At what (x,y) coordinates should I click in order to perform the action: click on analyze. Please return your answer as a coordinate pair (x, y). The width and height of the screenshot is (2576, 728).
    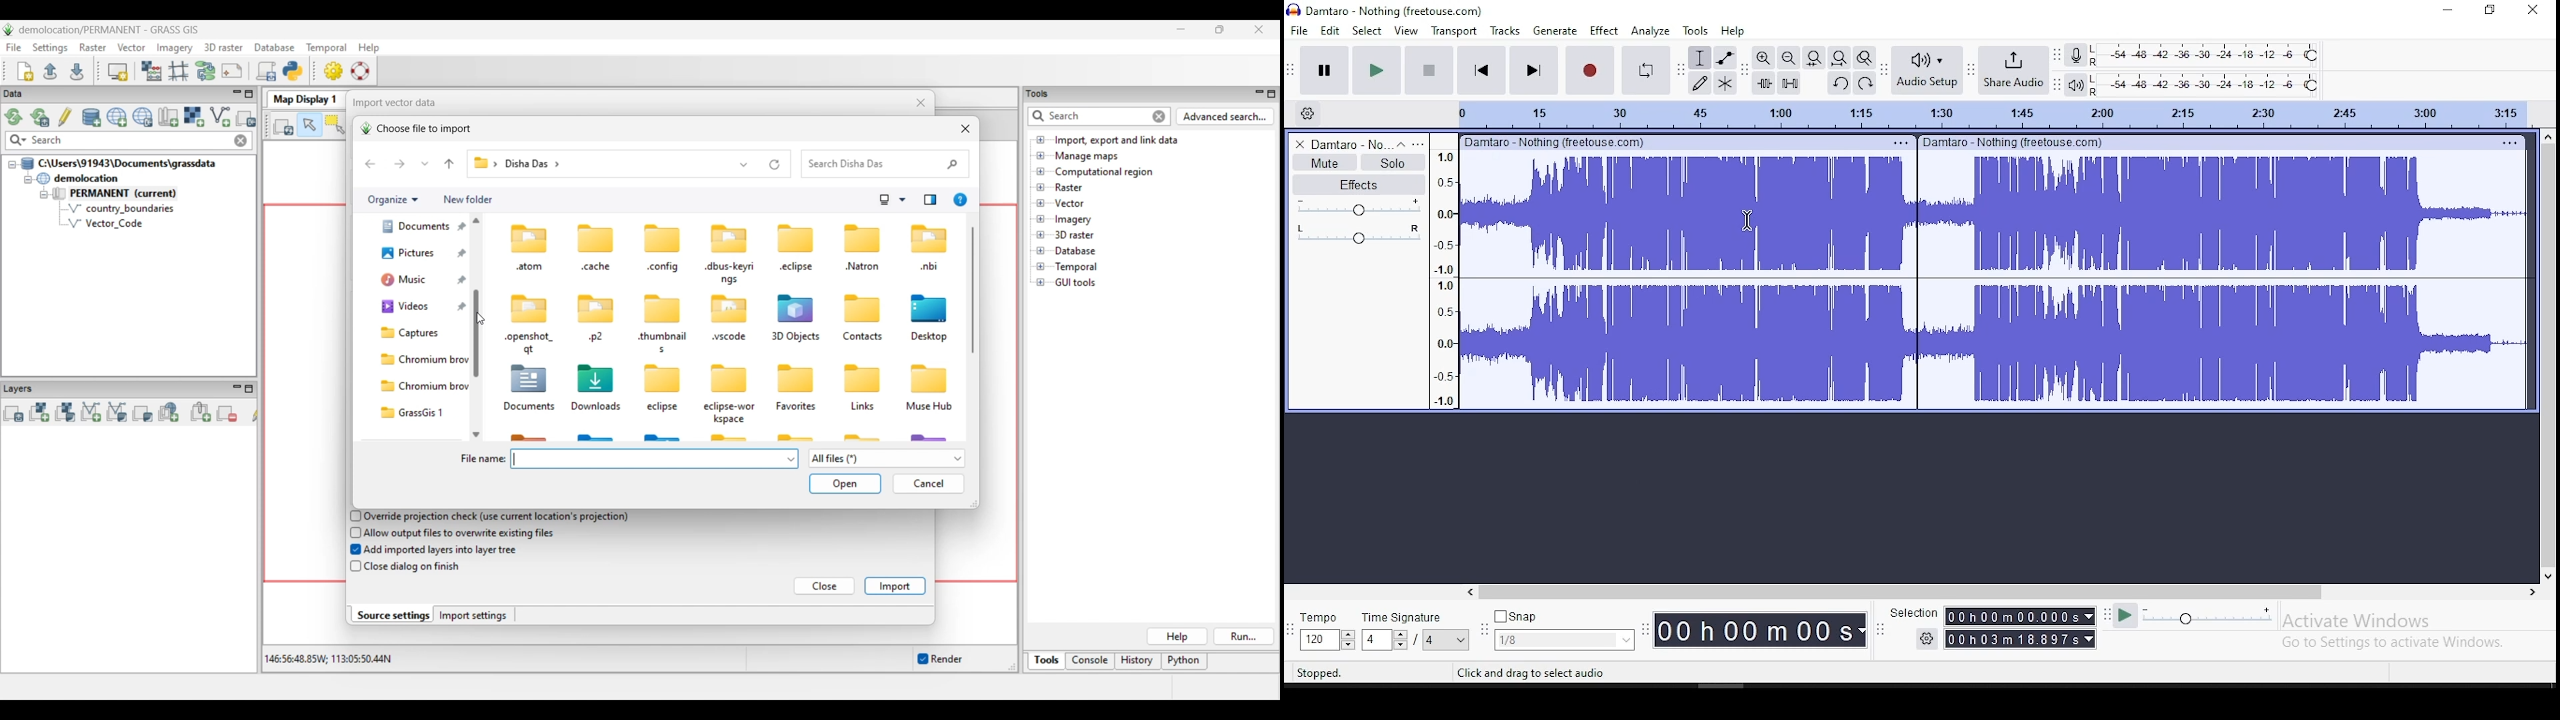
    Looking at the image, I should click on (1650, 32).